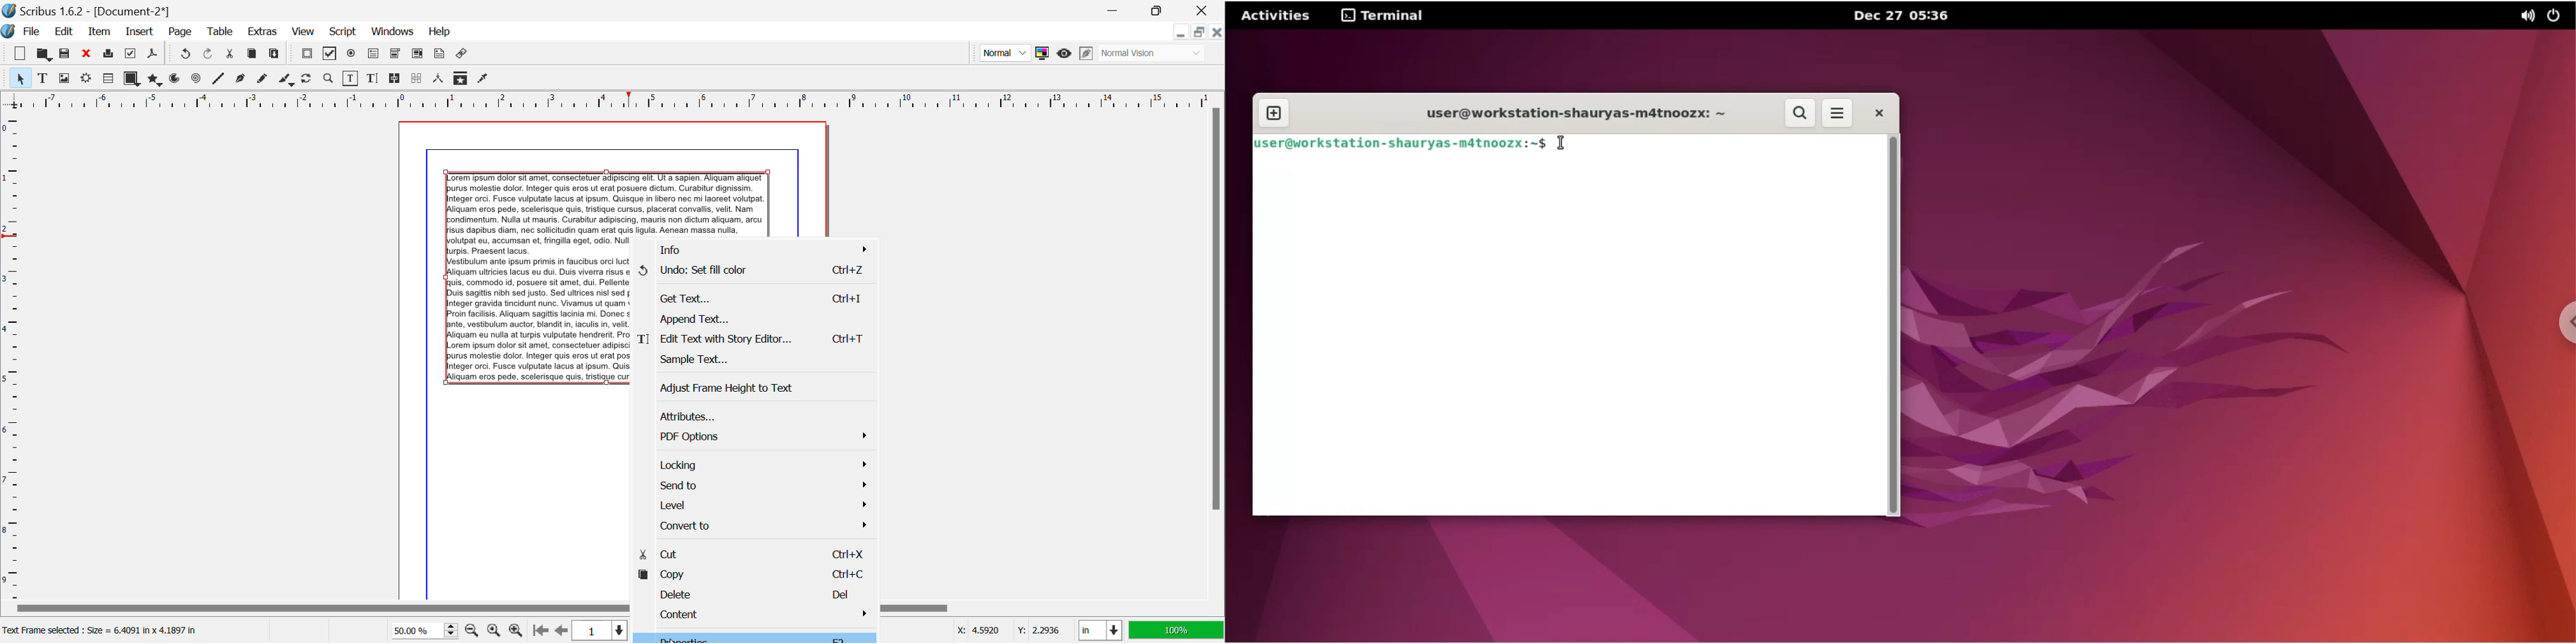  Describe the element at coordinates (1895, 325) in the screenshot. I see `scrollbar` at that location.